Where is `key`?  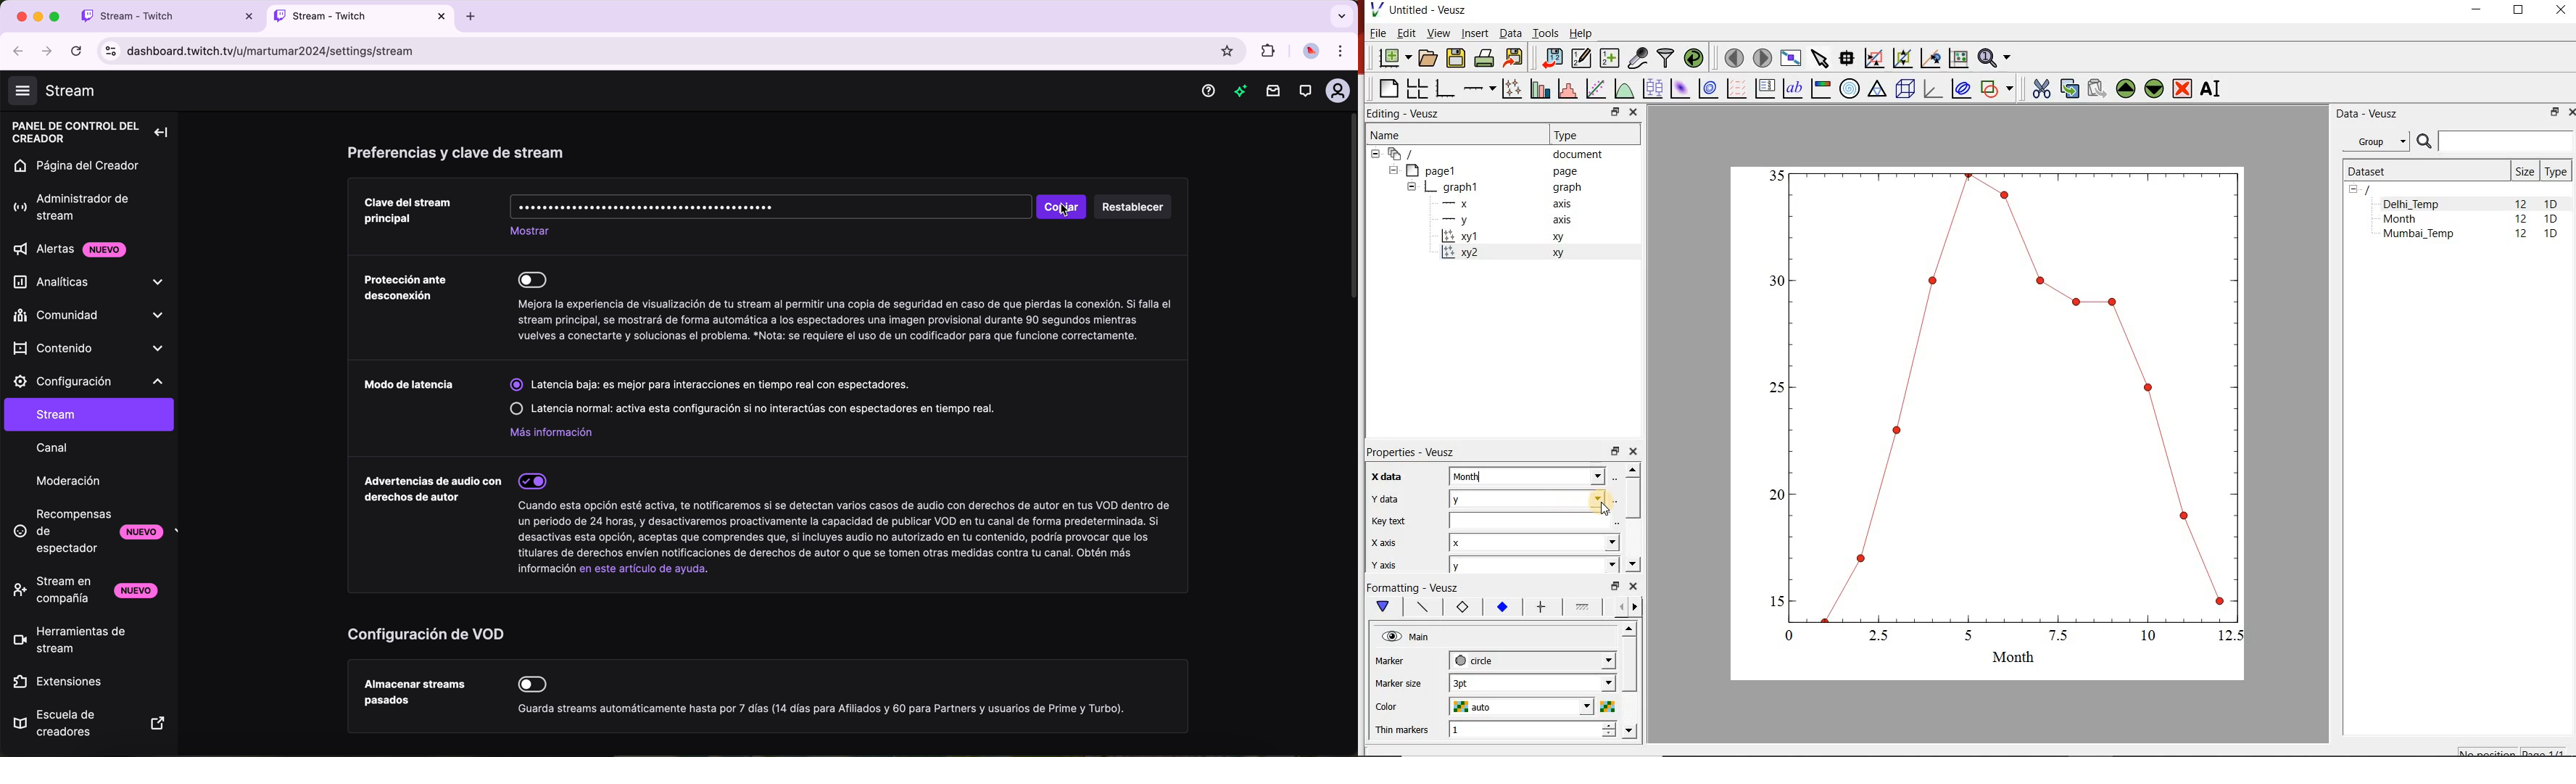 key is located at coordinates (768, 206).